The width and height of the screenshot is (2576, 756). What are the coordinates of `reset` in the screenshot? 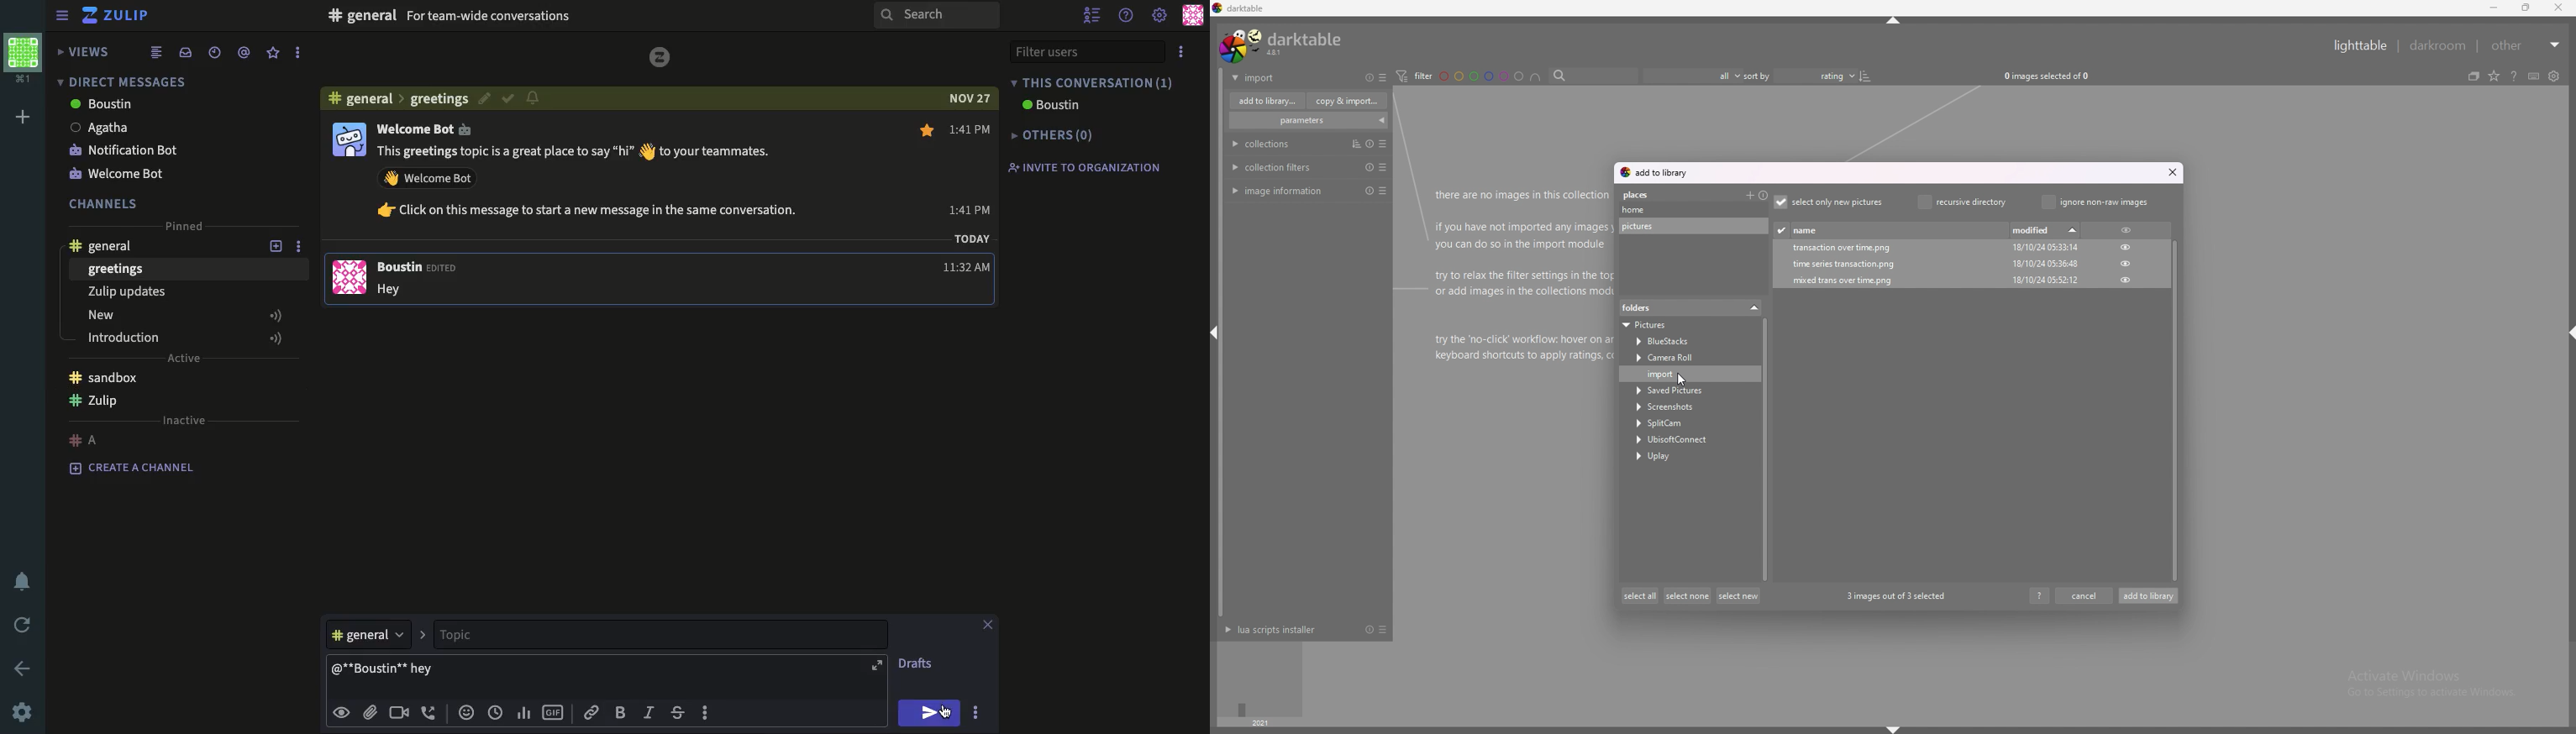 It's located at (1367, 191).